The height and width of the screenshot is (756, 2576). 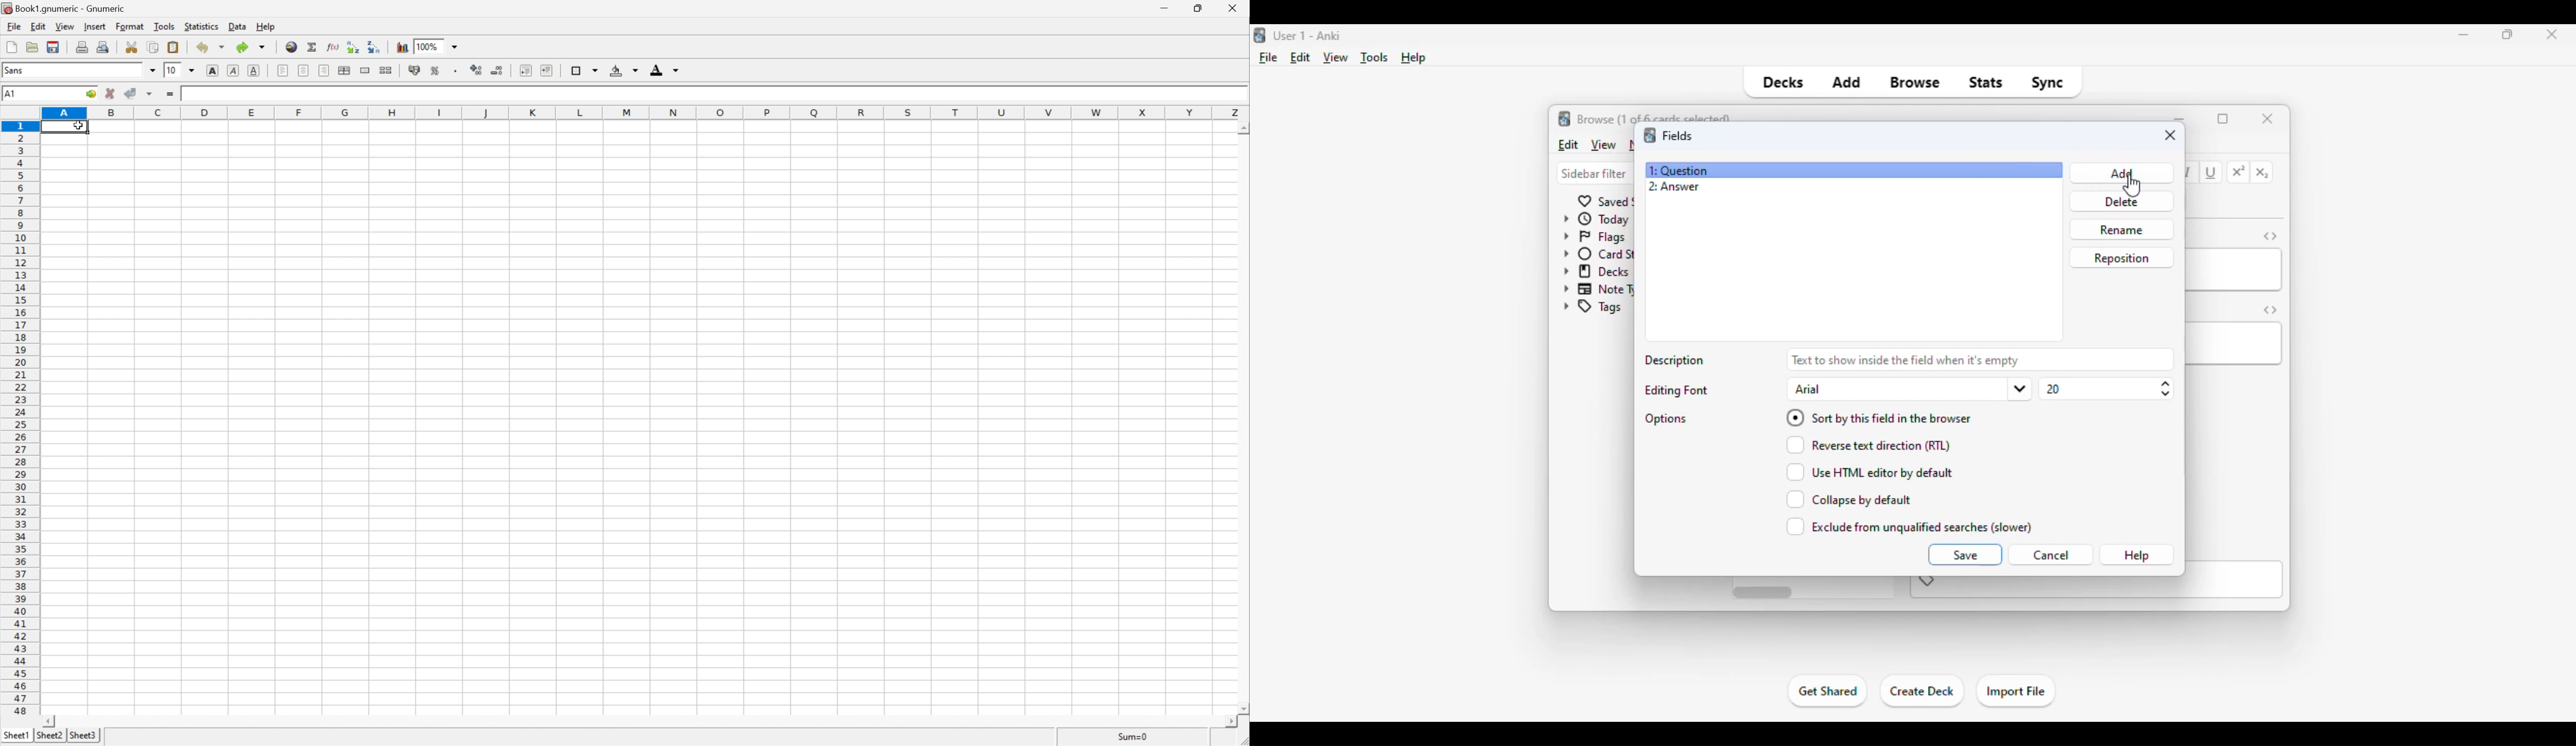 What do you see at coordinates (82, 46) in the screenshot?
I see `print` at bounding box center [82, 46].